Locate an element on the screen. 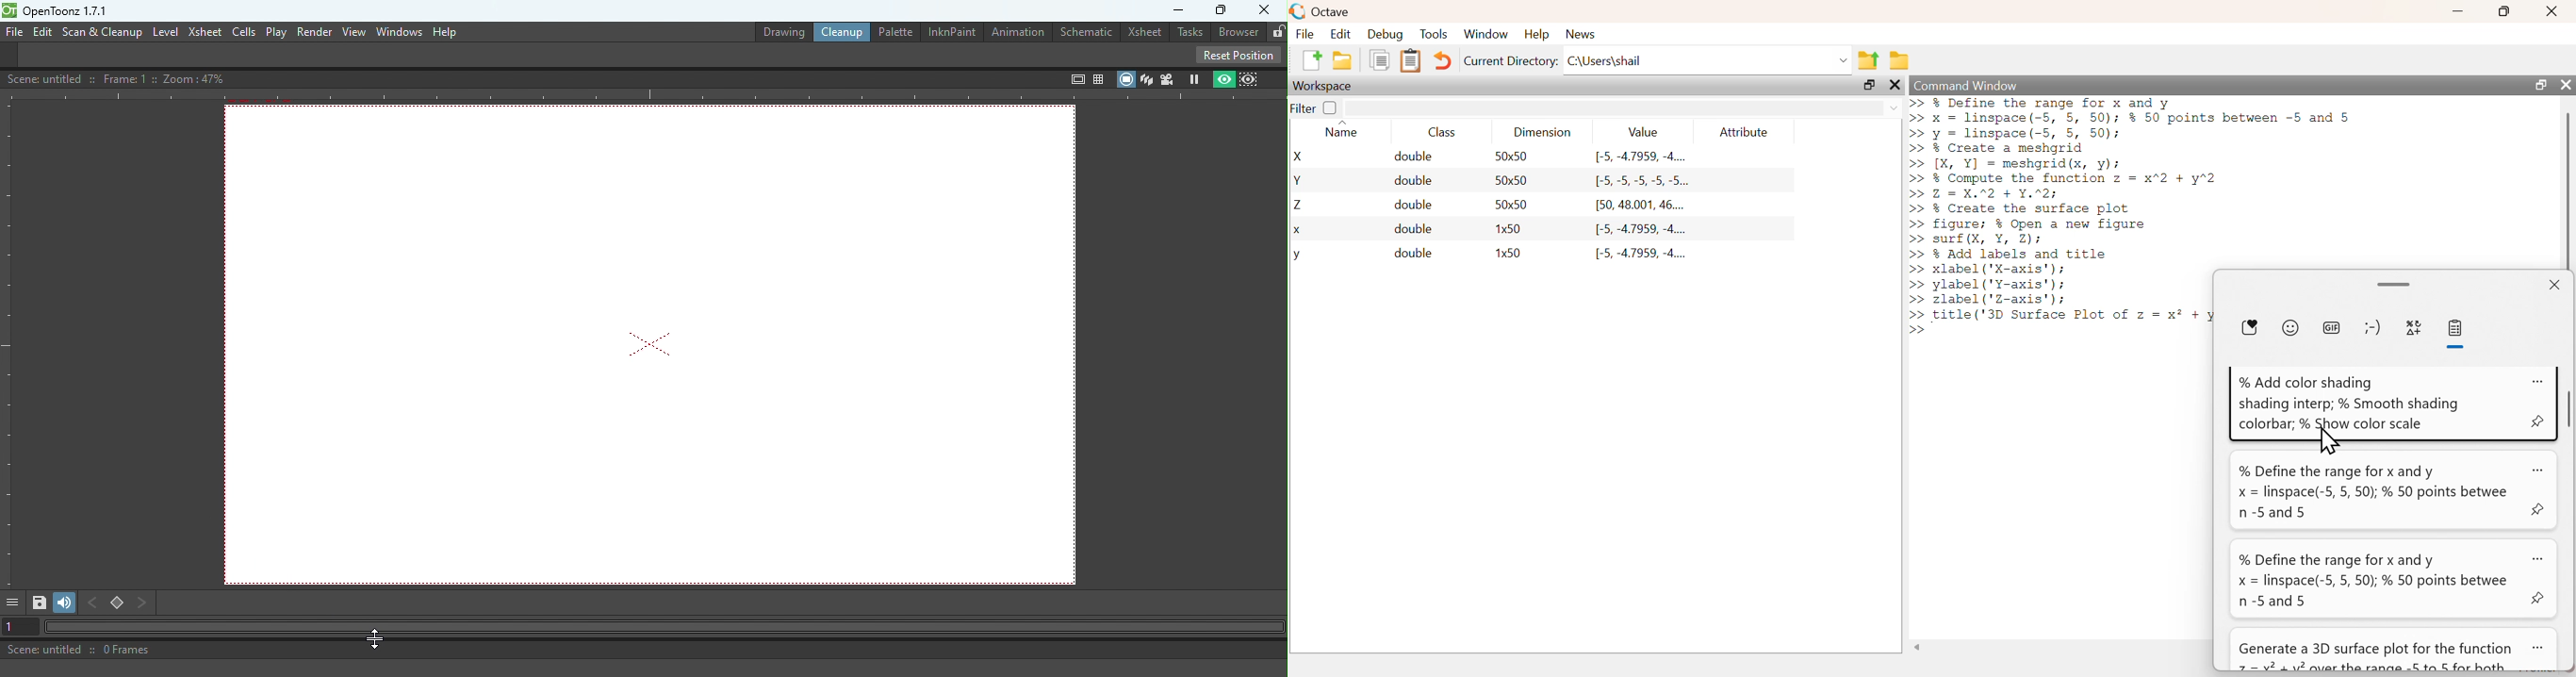  clipboard is located at coordinates (2458, 328).